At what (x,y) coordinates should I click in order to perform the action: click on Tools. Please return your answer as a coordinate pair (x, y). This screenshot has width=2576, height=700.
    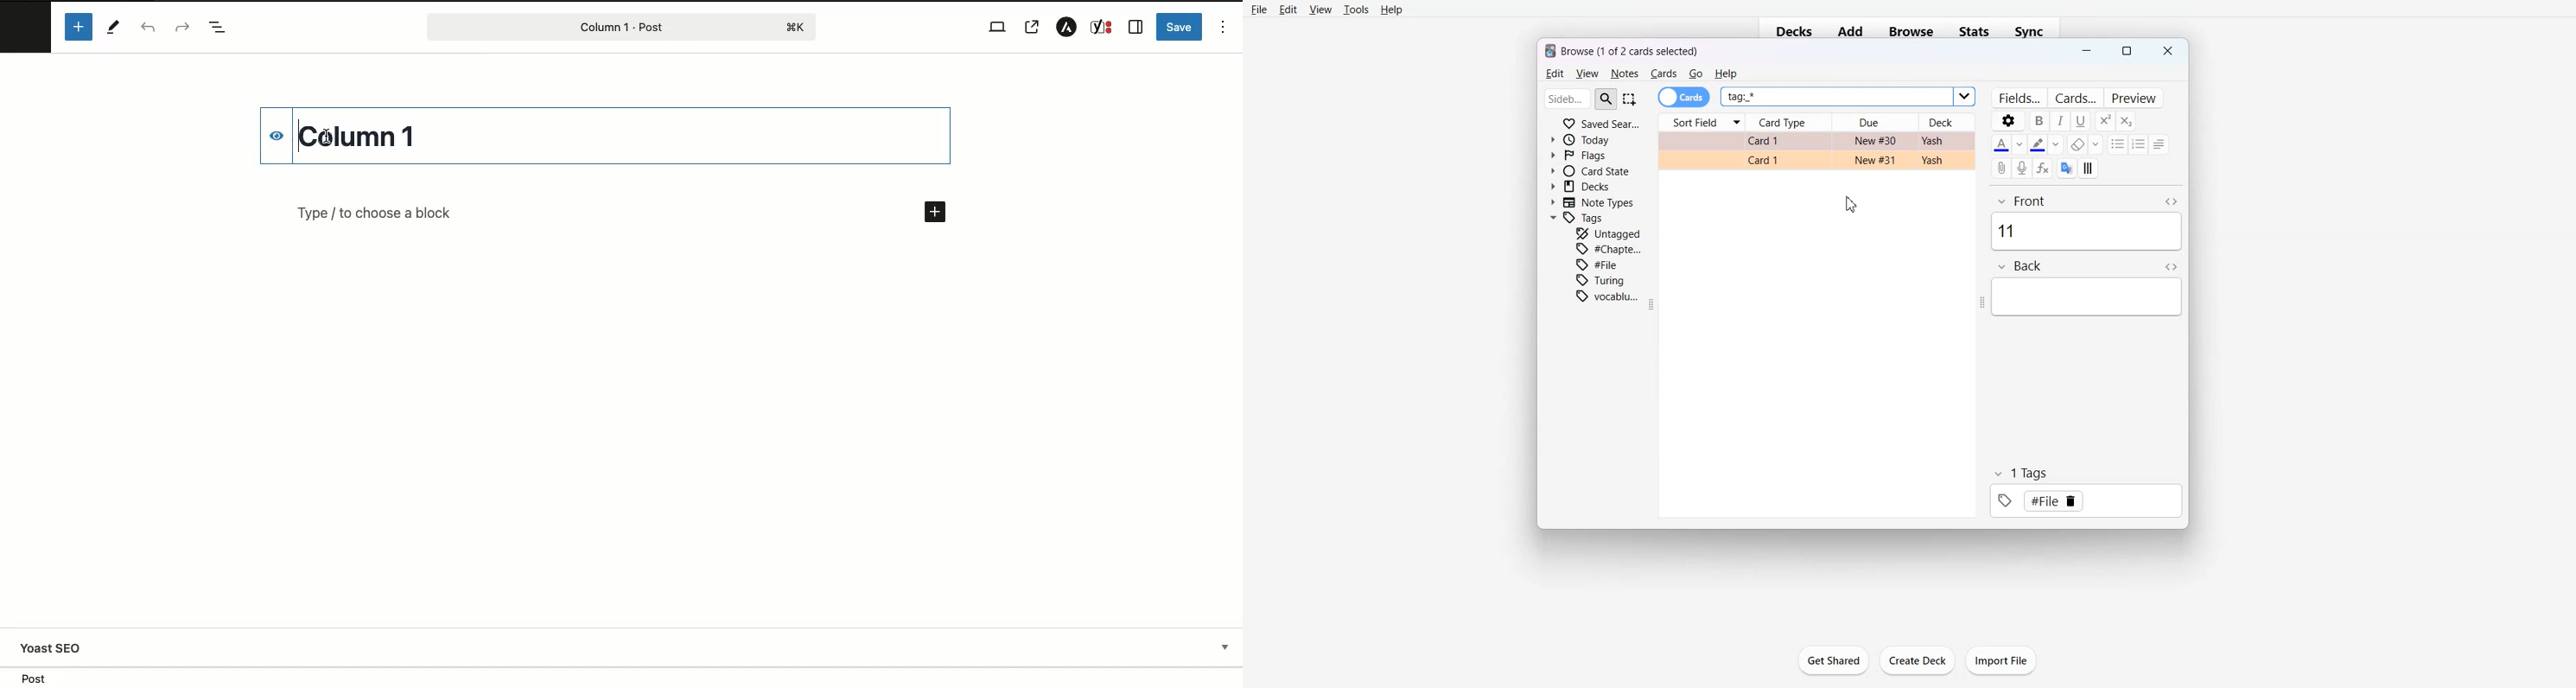
    Looking at the image, I should click on (1356, 10).